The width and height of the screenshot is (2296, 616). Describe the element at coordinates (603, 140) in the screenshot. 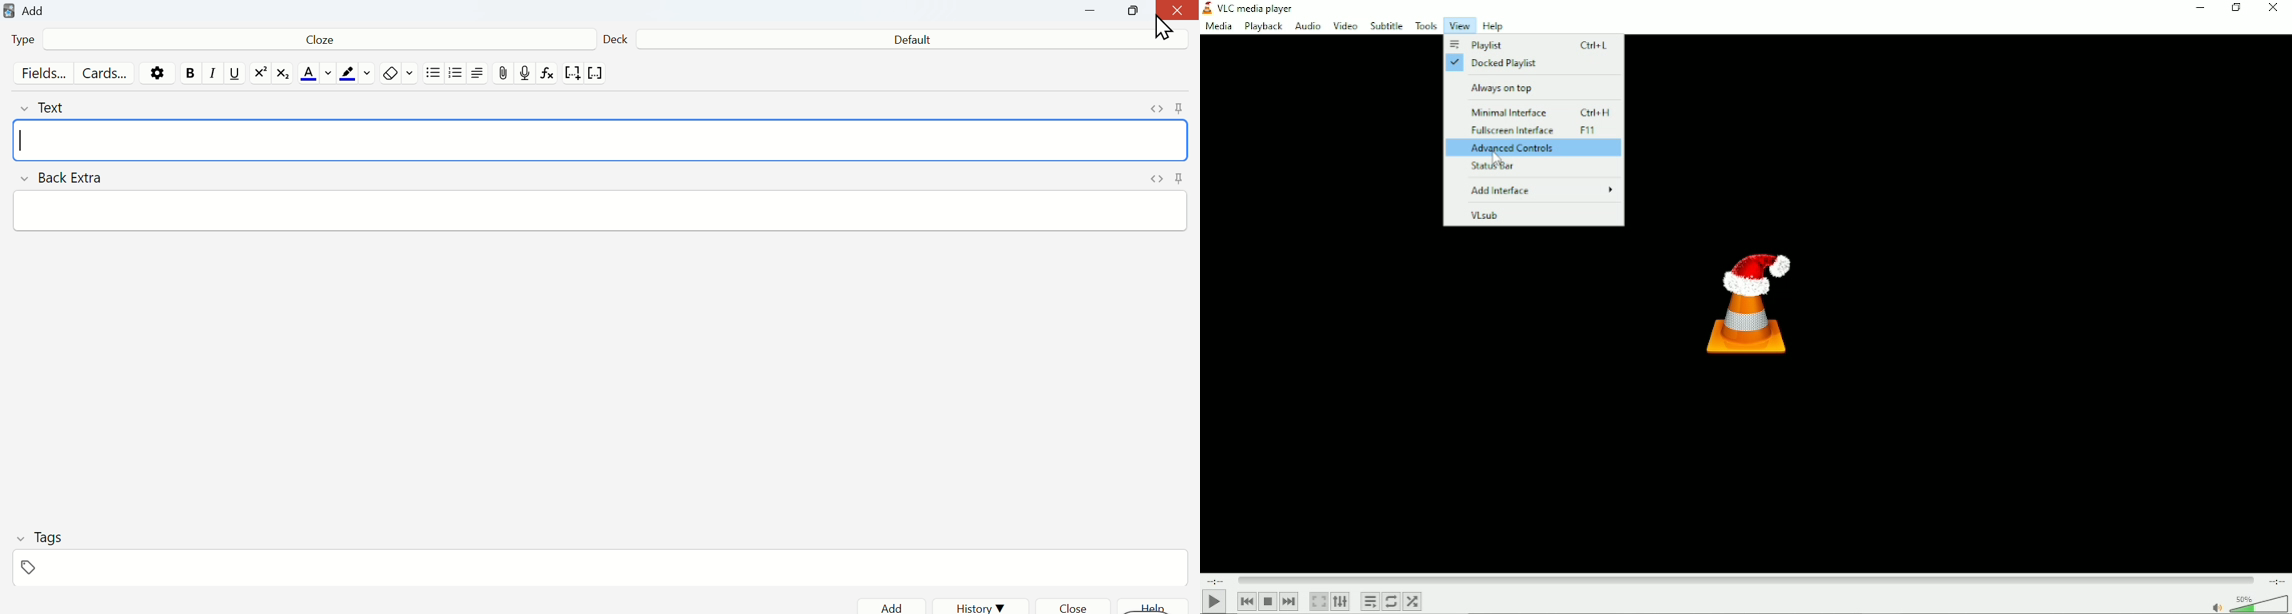

I see `Input text` at that location.